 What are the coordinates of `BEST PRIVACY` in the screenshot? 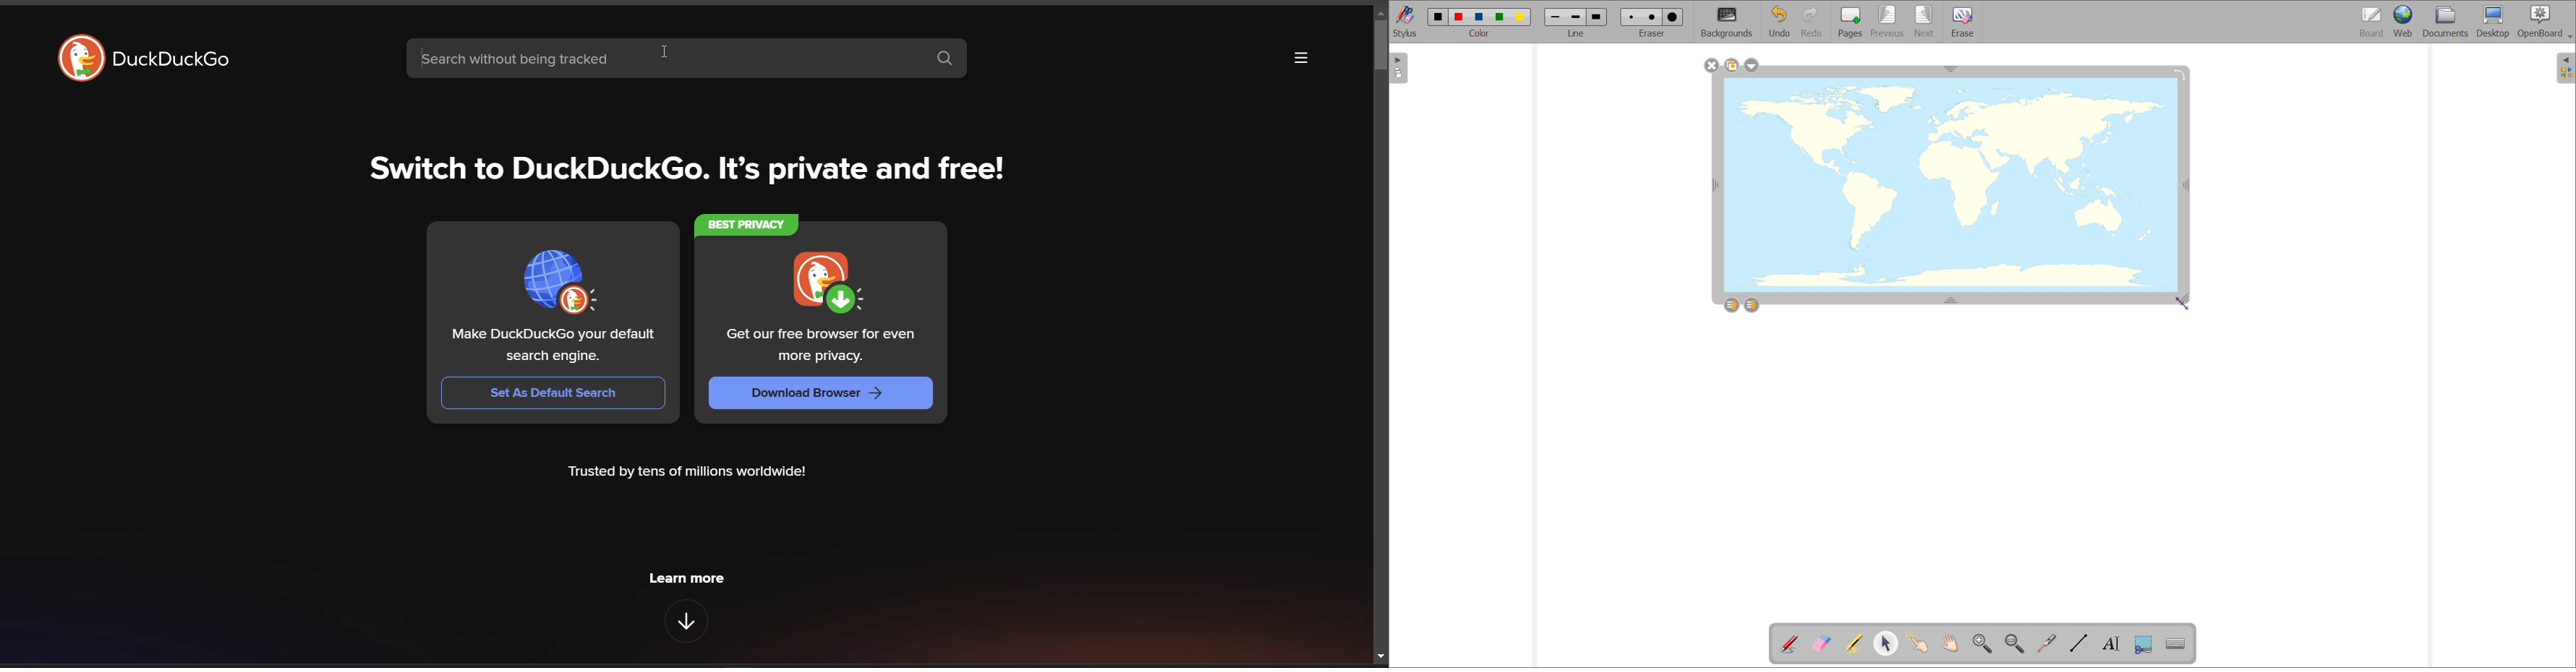 It's located at (749, 223).